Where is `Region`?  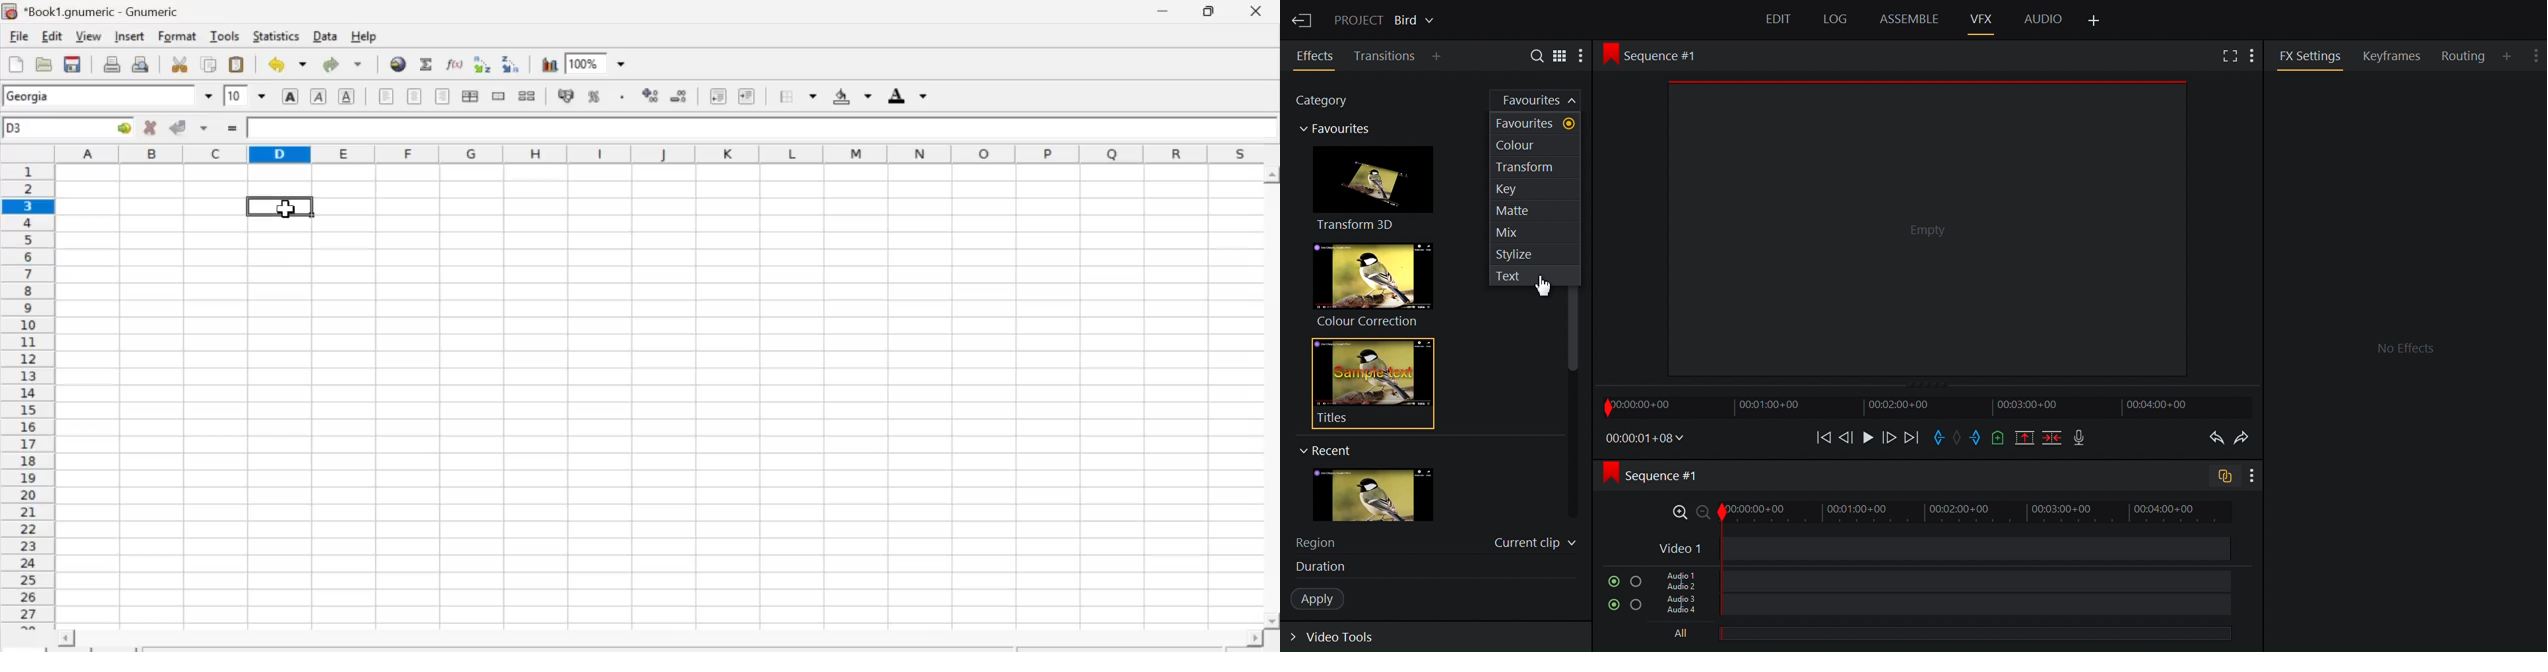 Region is located at coordinates (1323, 541).